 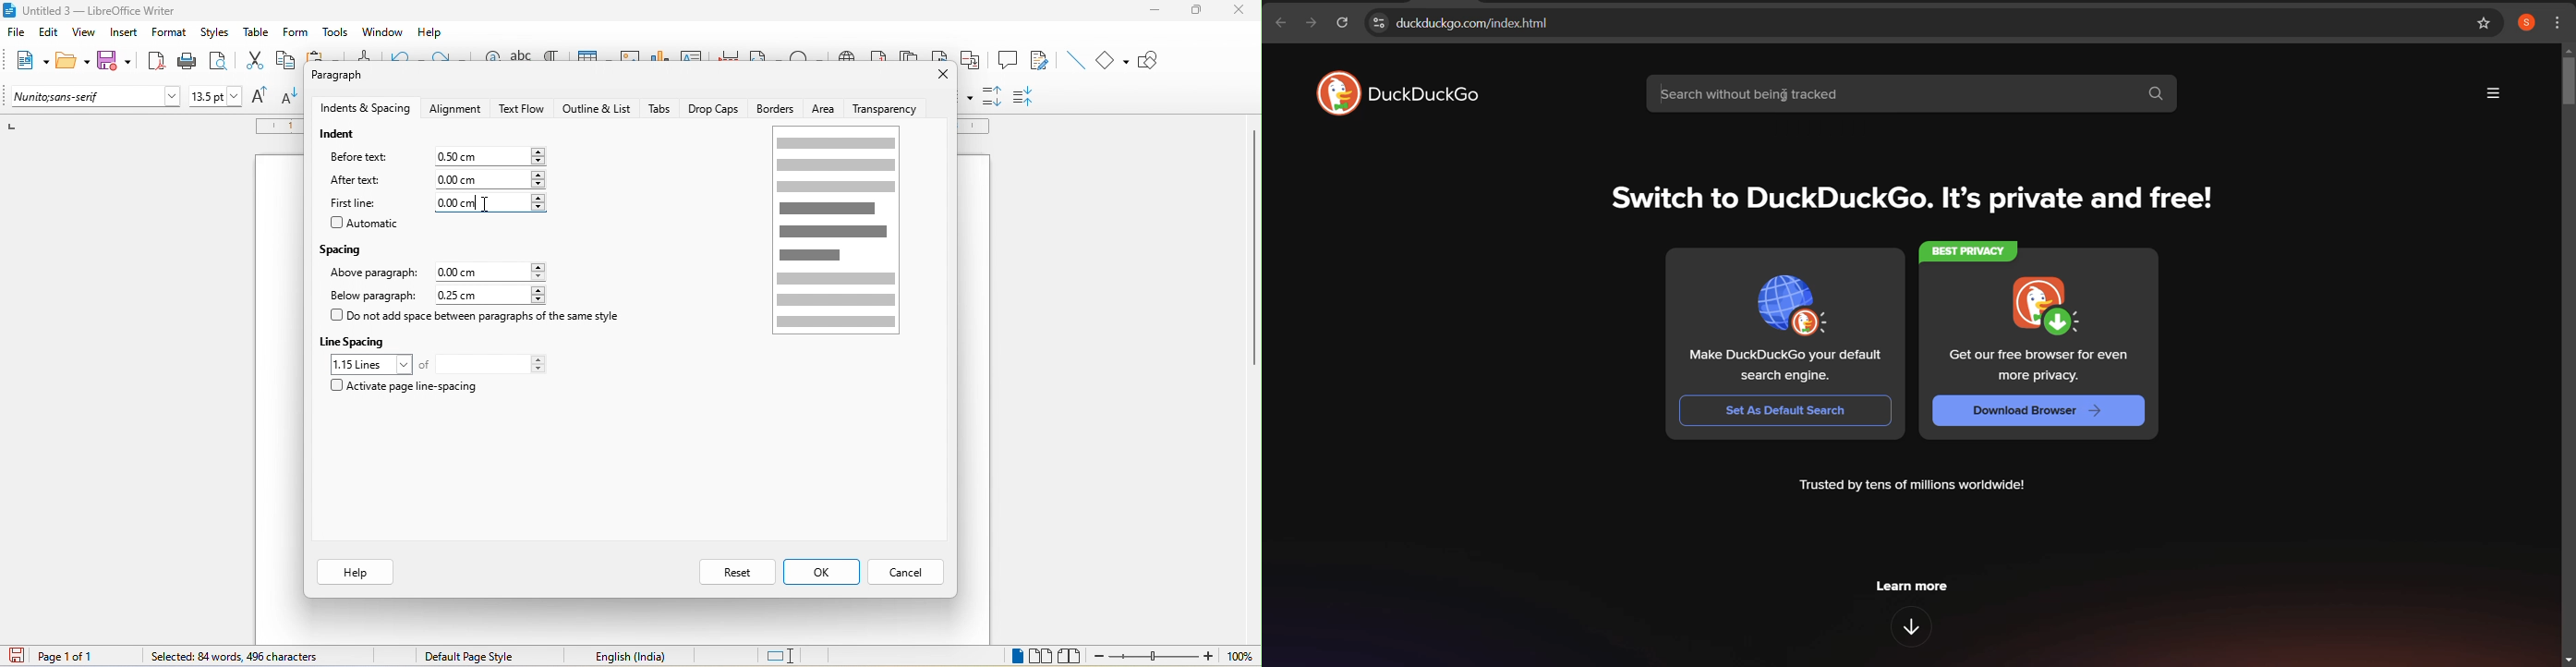 What do you see at coordinates (478, 296) in the screenshot?
I see `0.25 cm` at bounding box center [478, 296].